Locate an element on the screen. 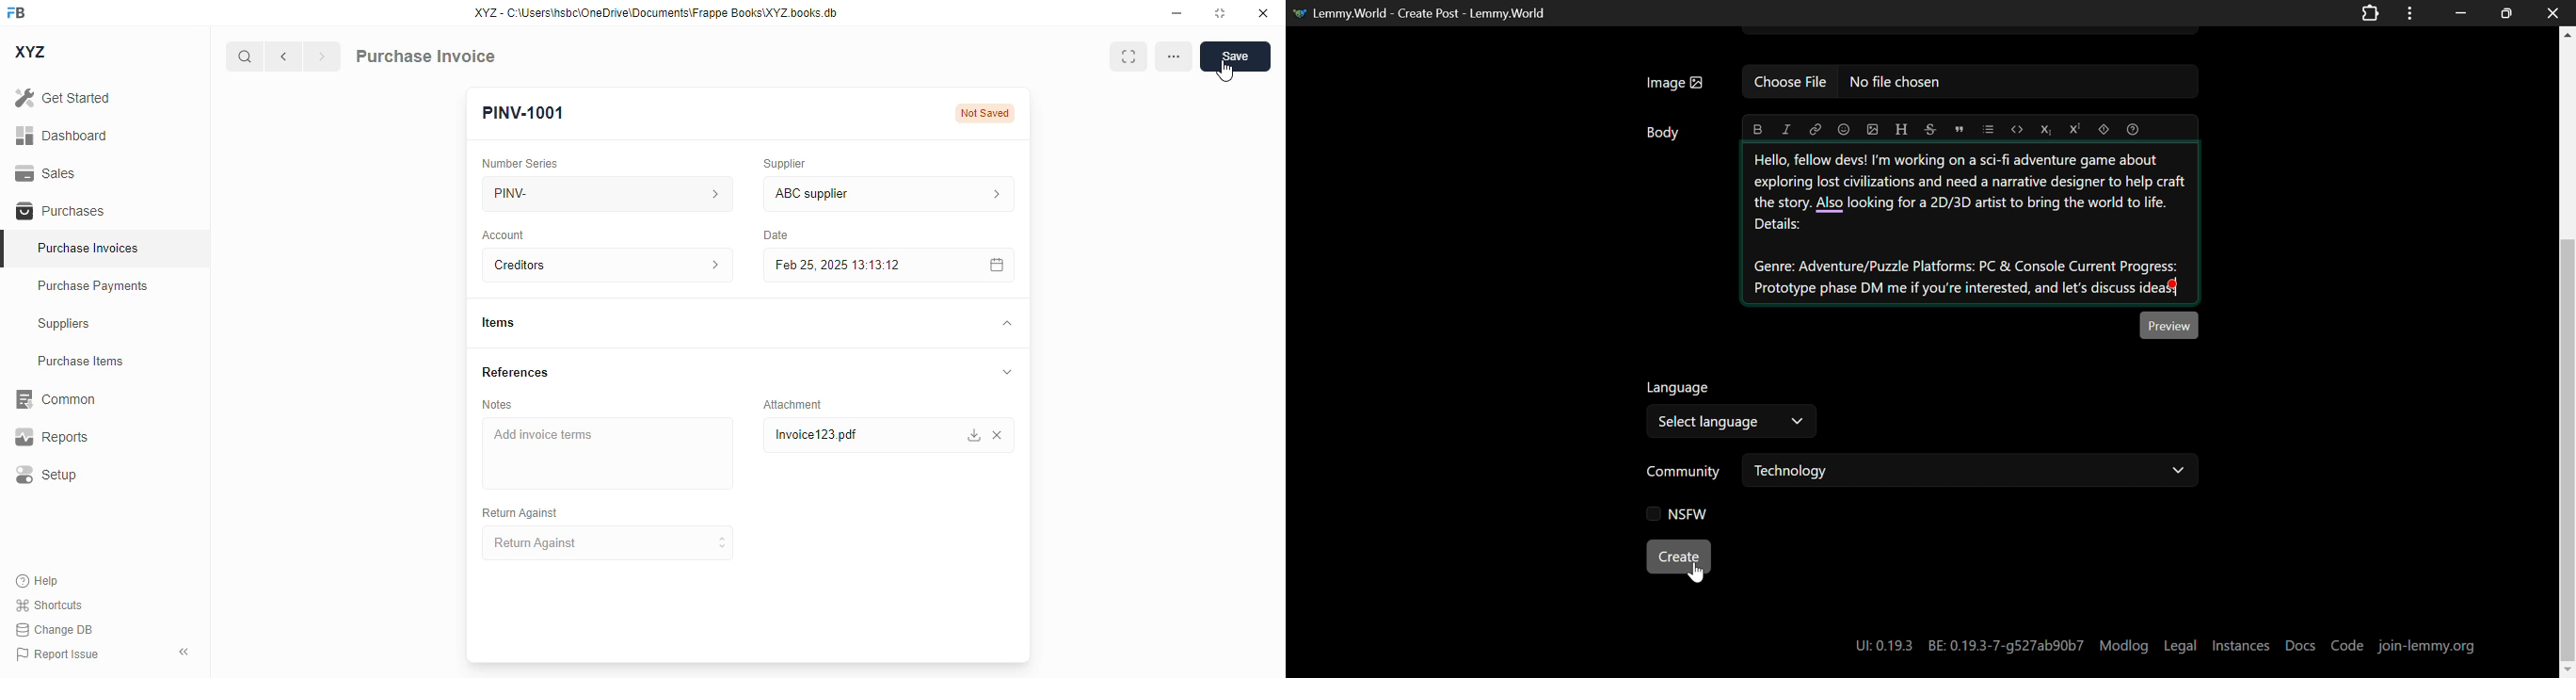  creditors is located at coordinates (581, 265).